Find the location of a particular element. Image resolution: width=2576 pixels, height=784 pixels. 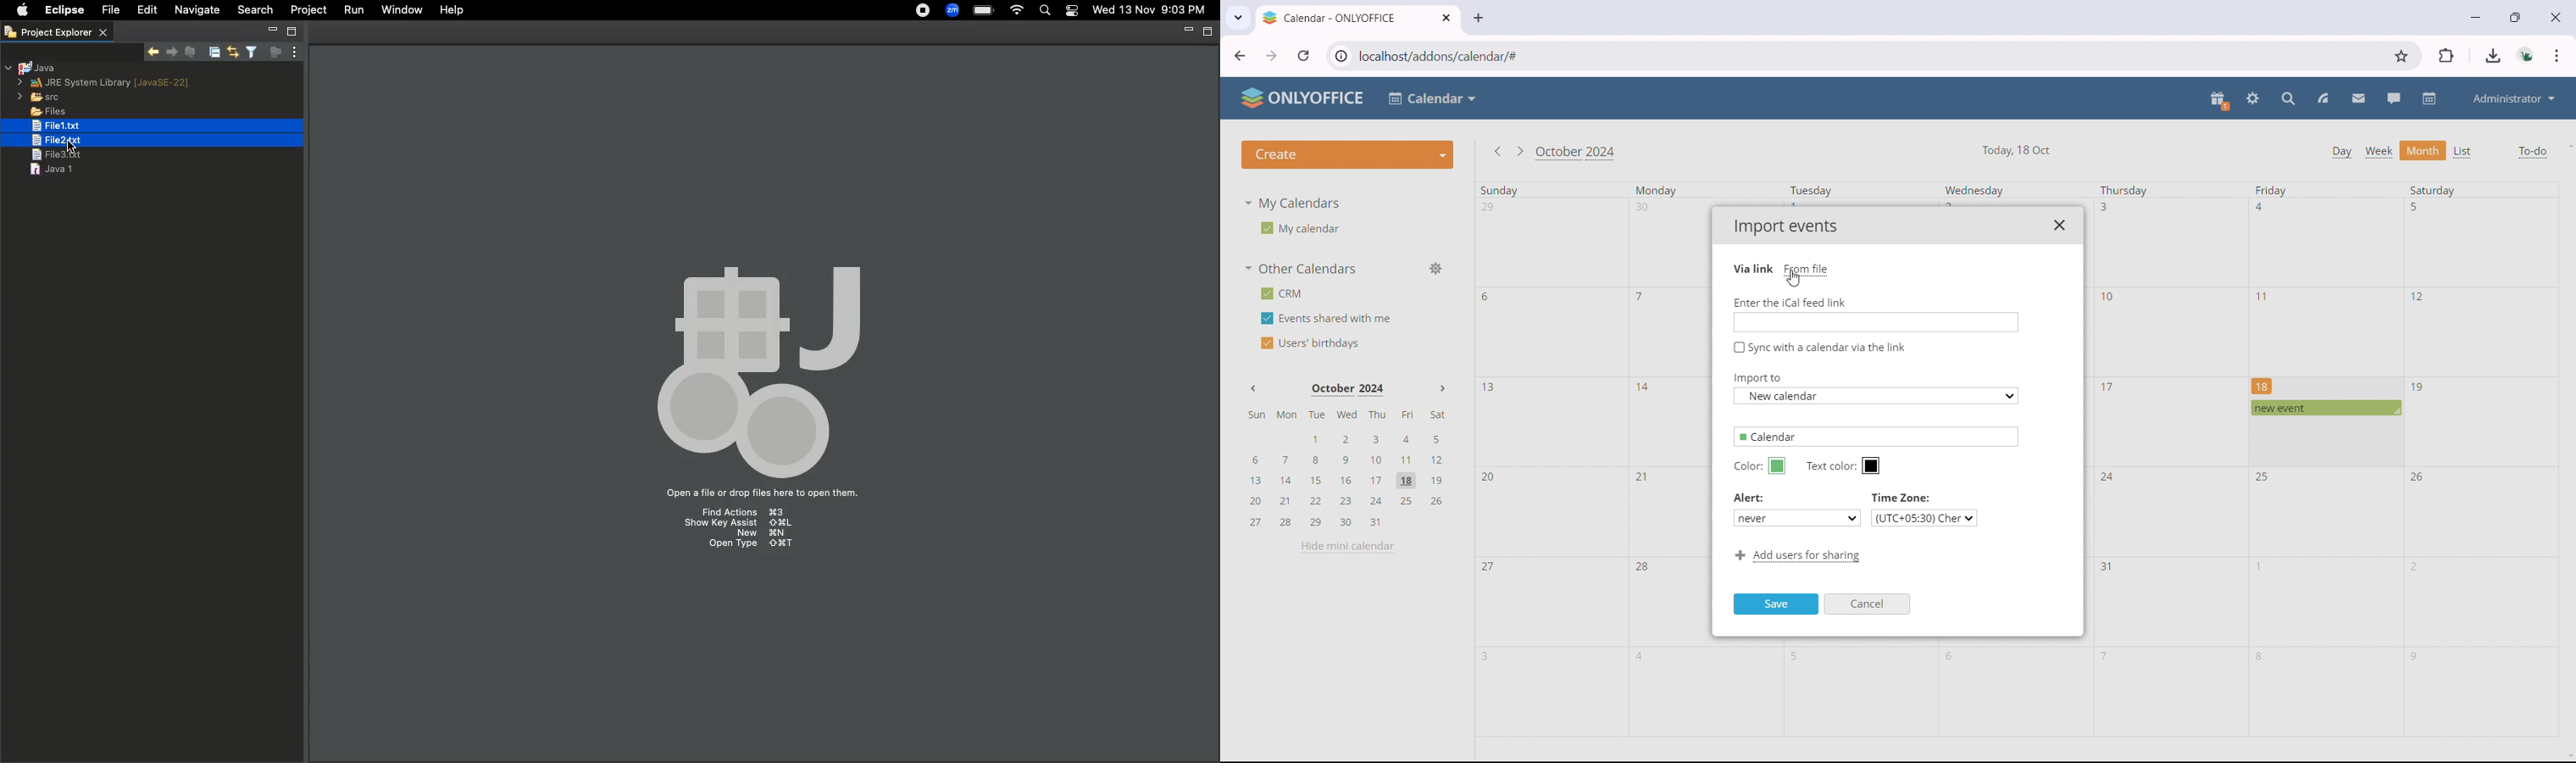

Edit is located at coordinates (144, 9).